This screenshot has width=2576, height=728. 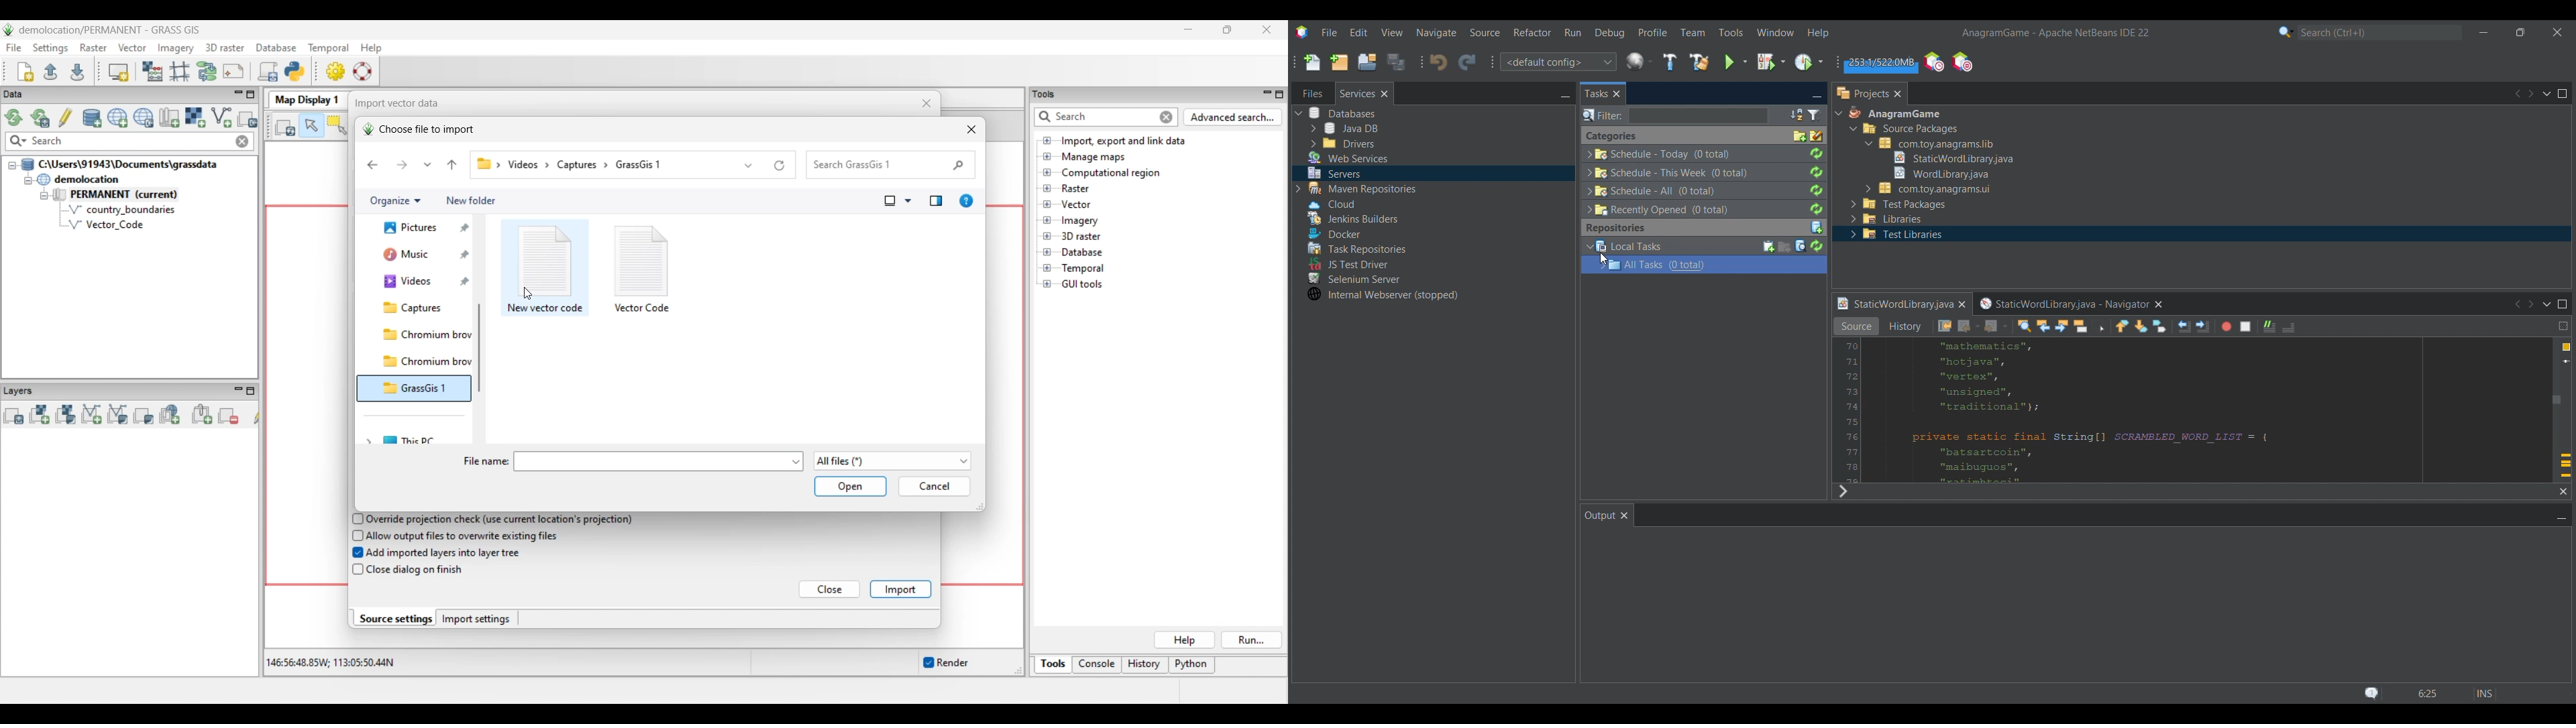 What do you see at coordinates (2070, 303) in the screenshot?
I see `` at bounding box center [2070, 303].